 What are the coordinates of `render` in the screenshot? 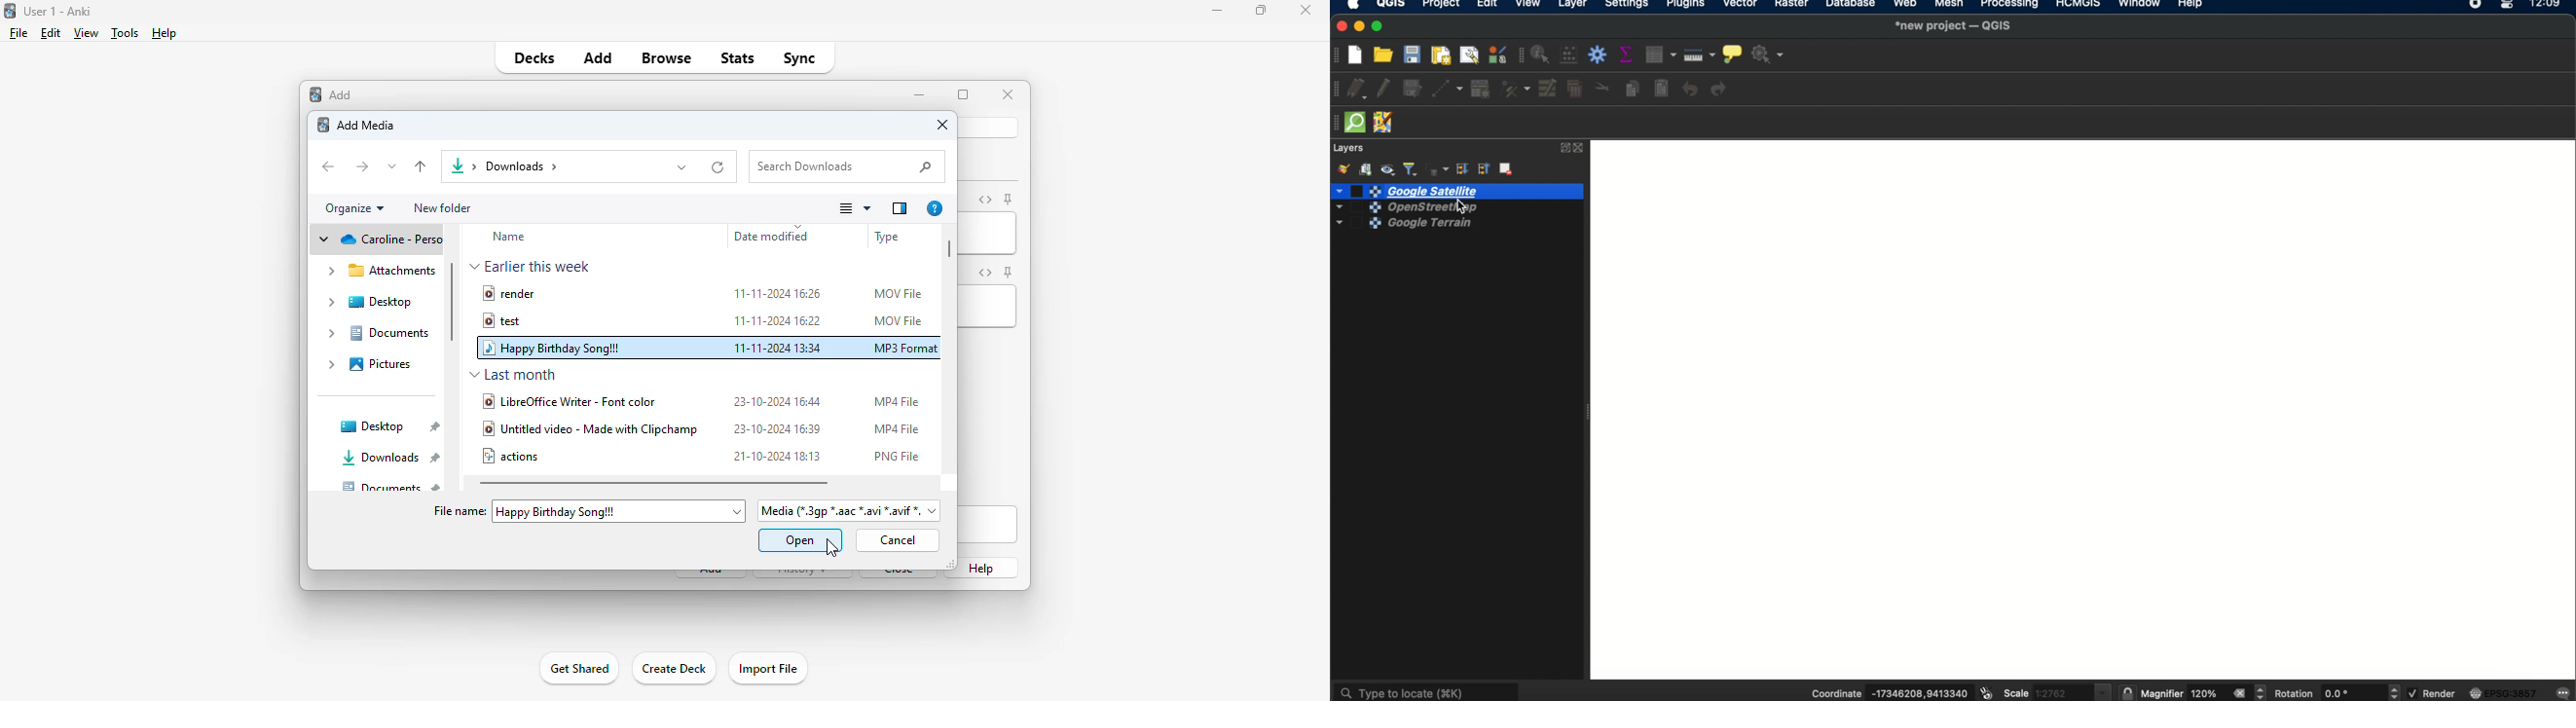 It's located at (2431, 693).